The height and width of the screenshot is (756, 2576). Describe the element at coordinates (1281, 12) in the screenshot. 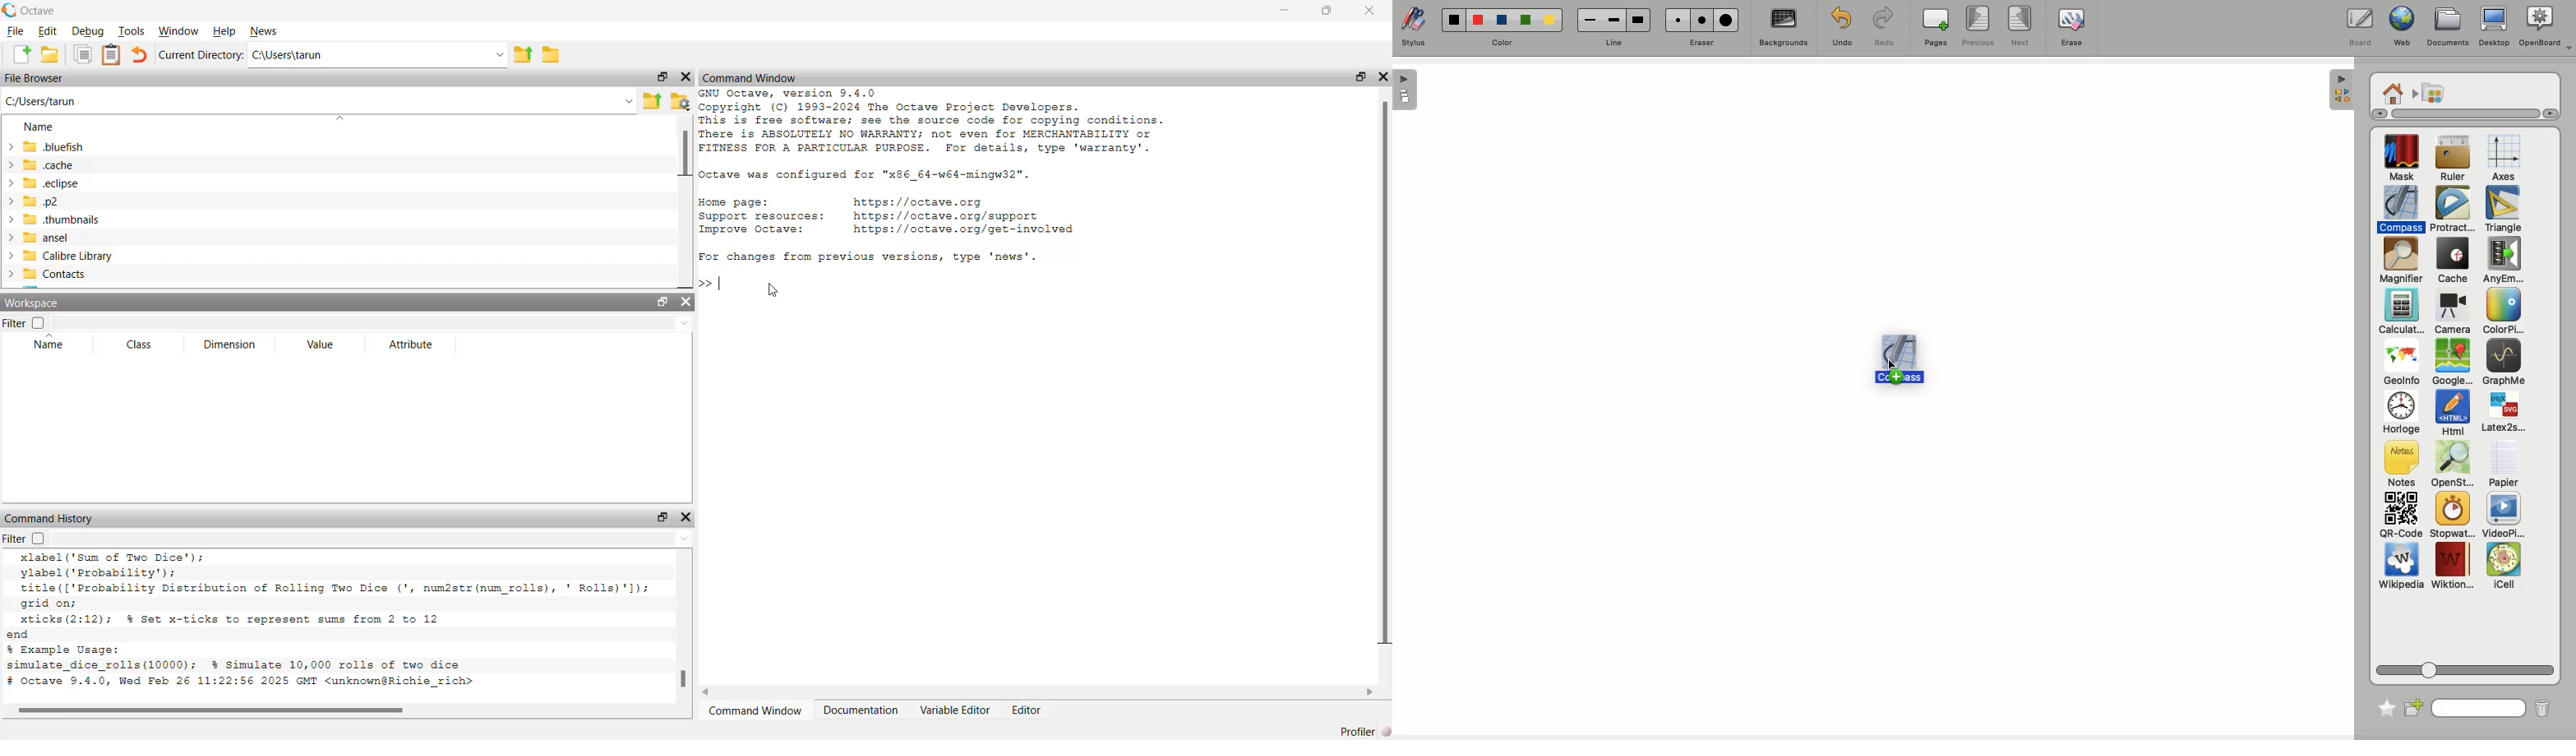

I see `minimize` at that location.